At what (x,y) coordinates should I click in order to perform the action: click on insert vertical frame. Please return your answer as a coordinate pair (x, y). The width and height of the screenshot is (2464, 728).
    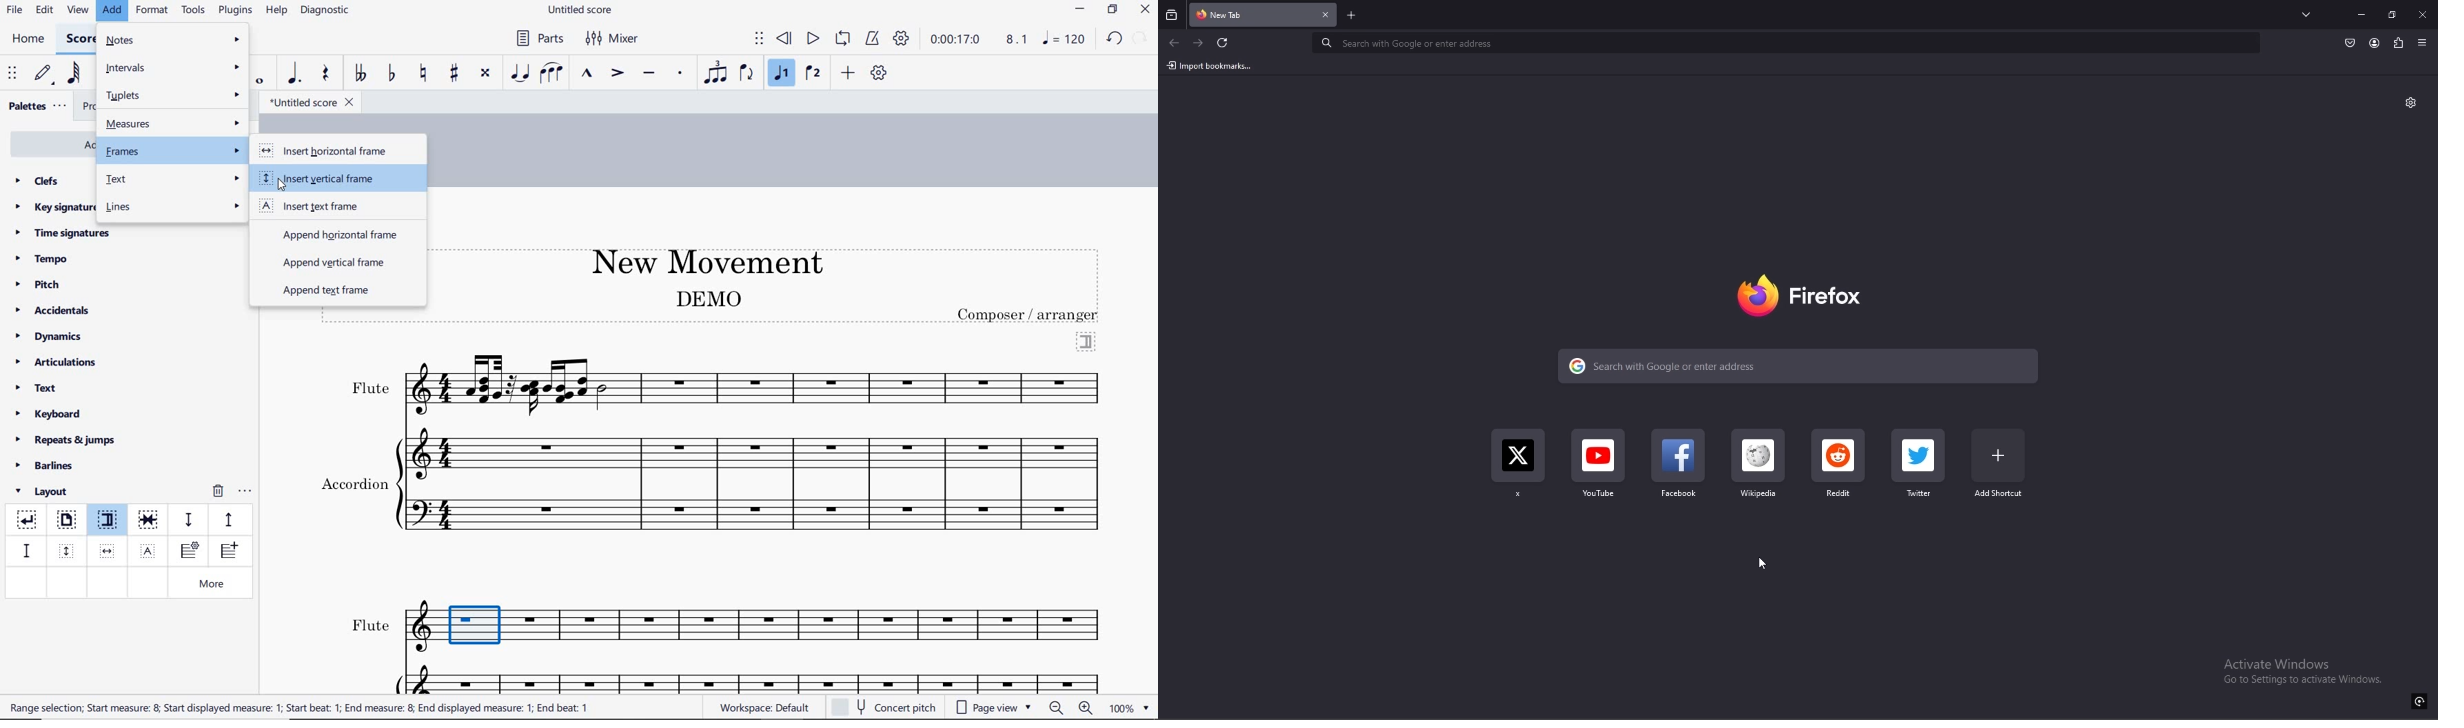
    Looking at the image, I should click on (68, 550).